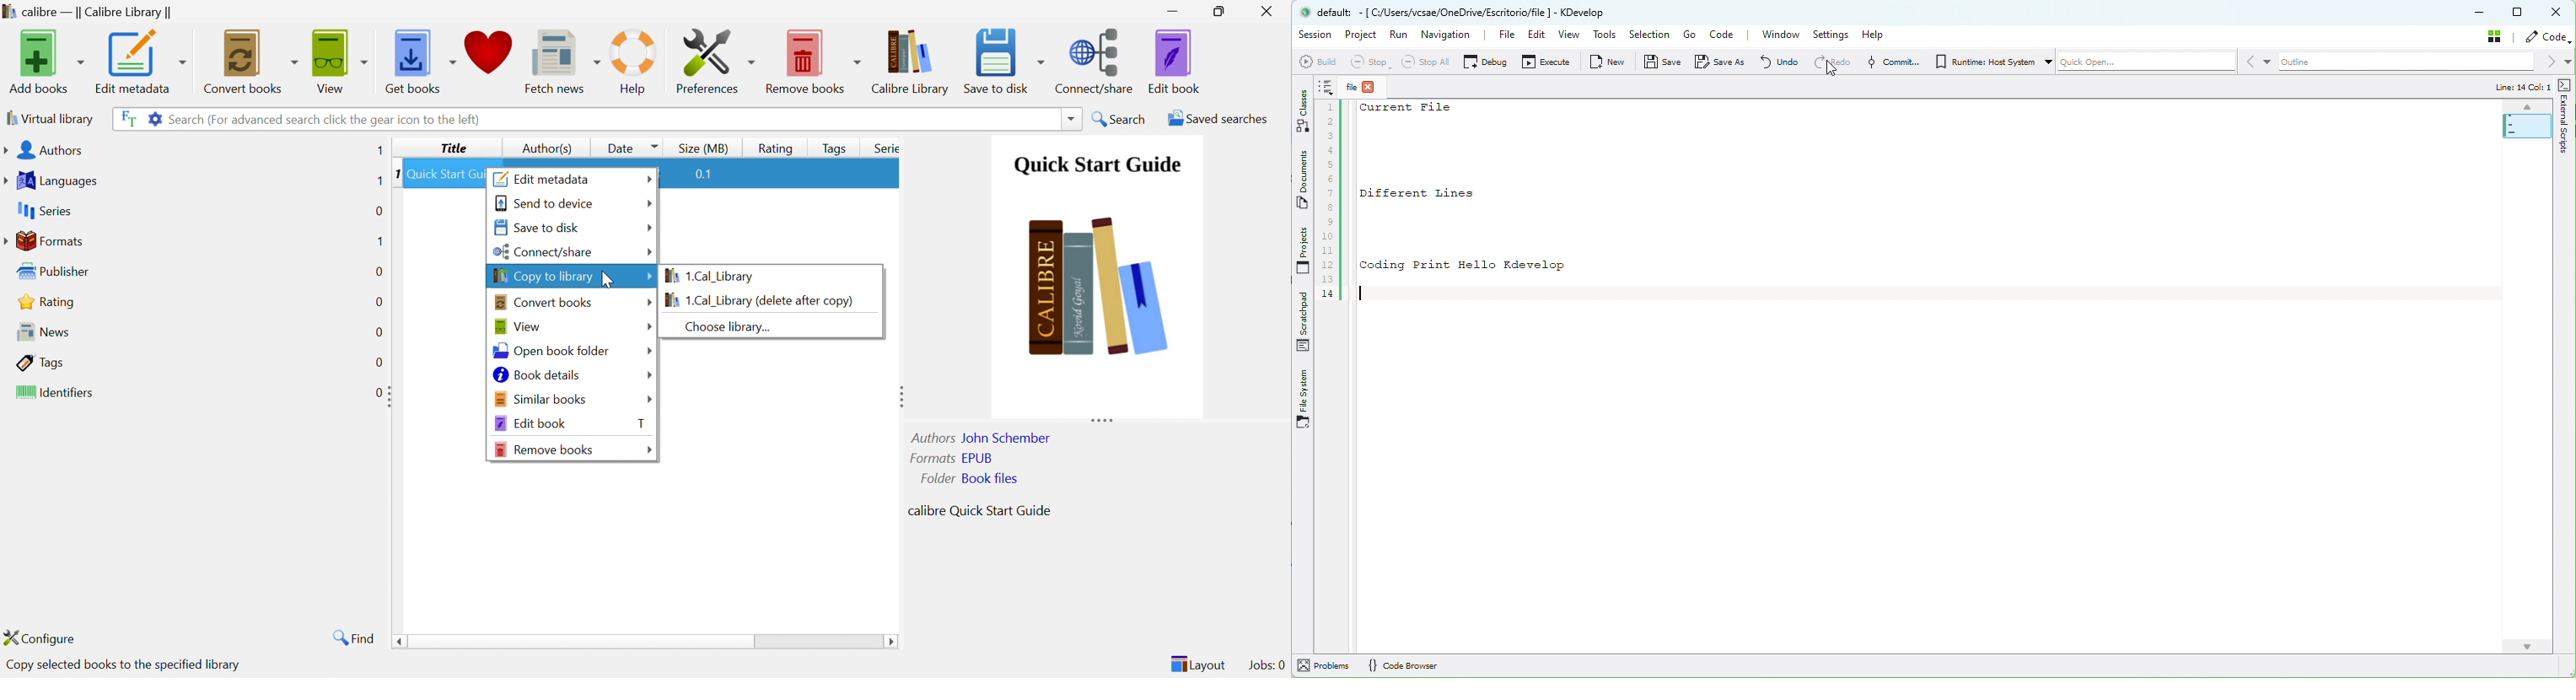 The width and height of the screenshot is (2576, 700). What do you see at coordinates (128, 665) in the screenshot?
I see `Copy selected books to the specified library` at bounding box center [128, 665].